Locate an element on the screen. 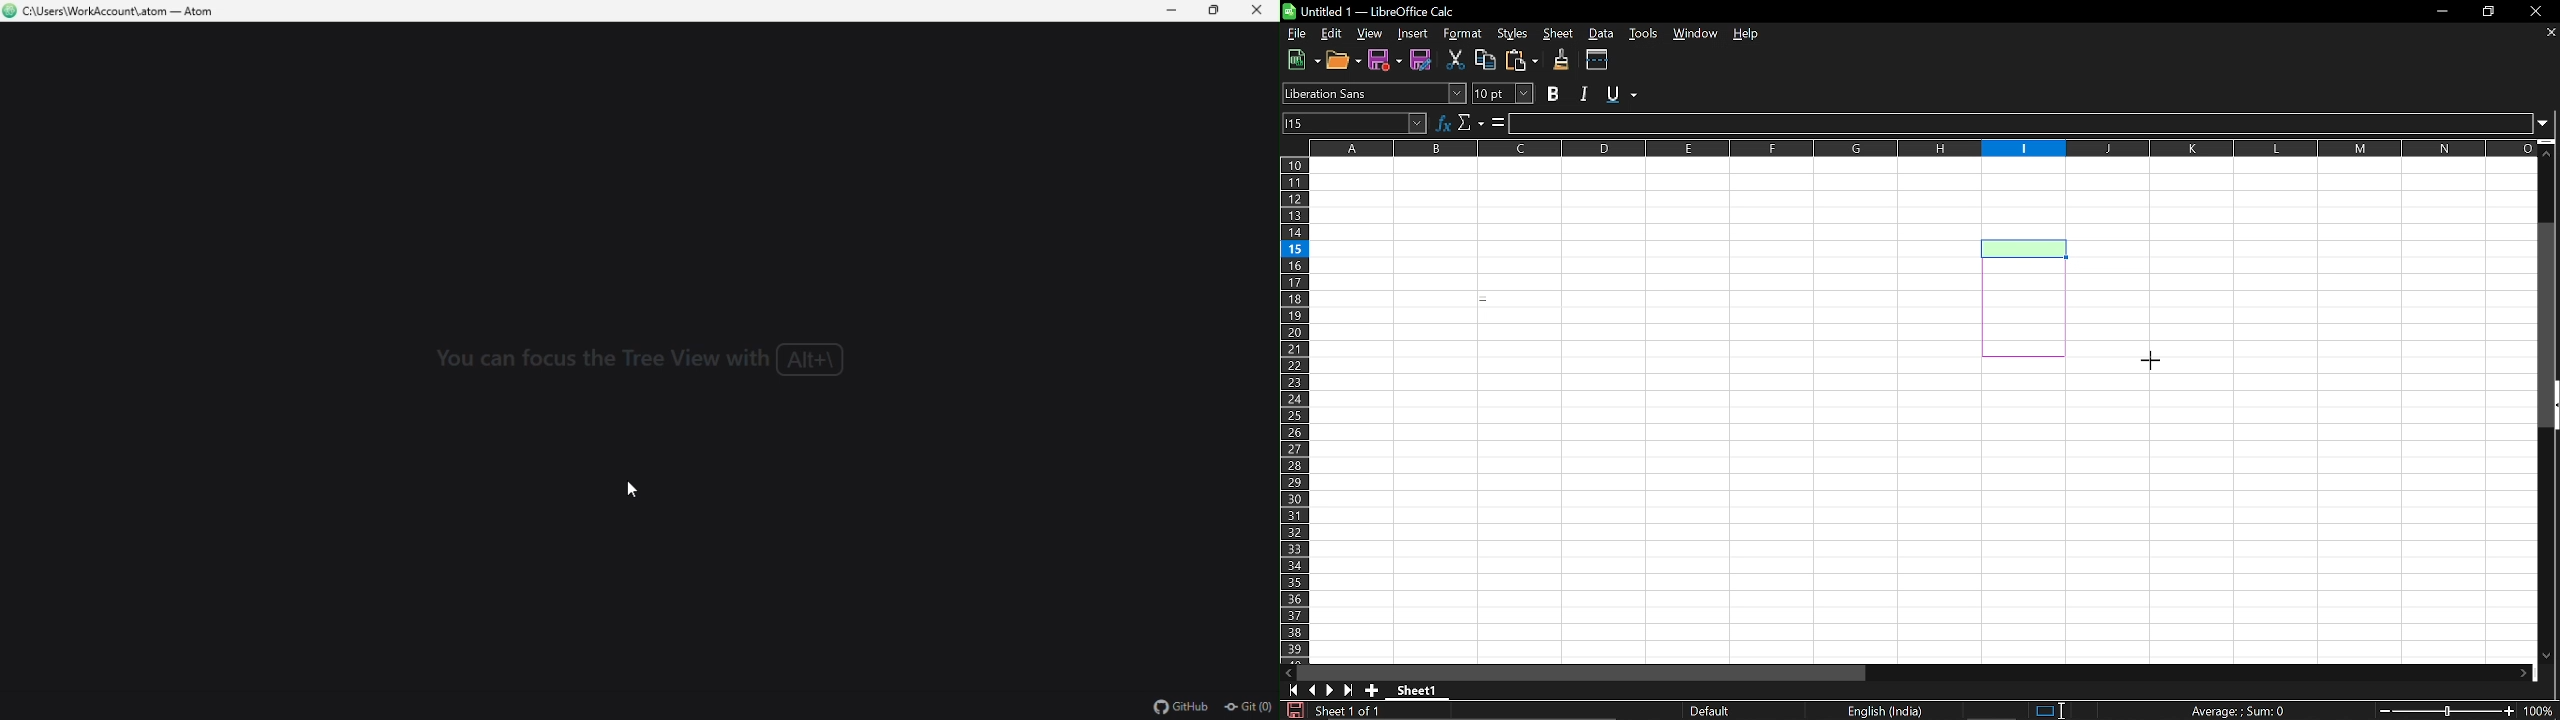 The image size is (2576, 728). Formula is located at coordinates (1498, 124).